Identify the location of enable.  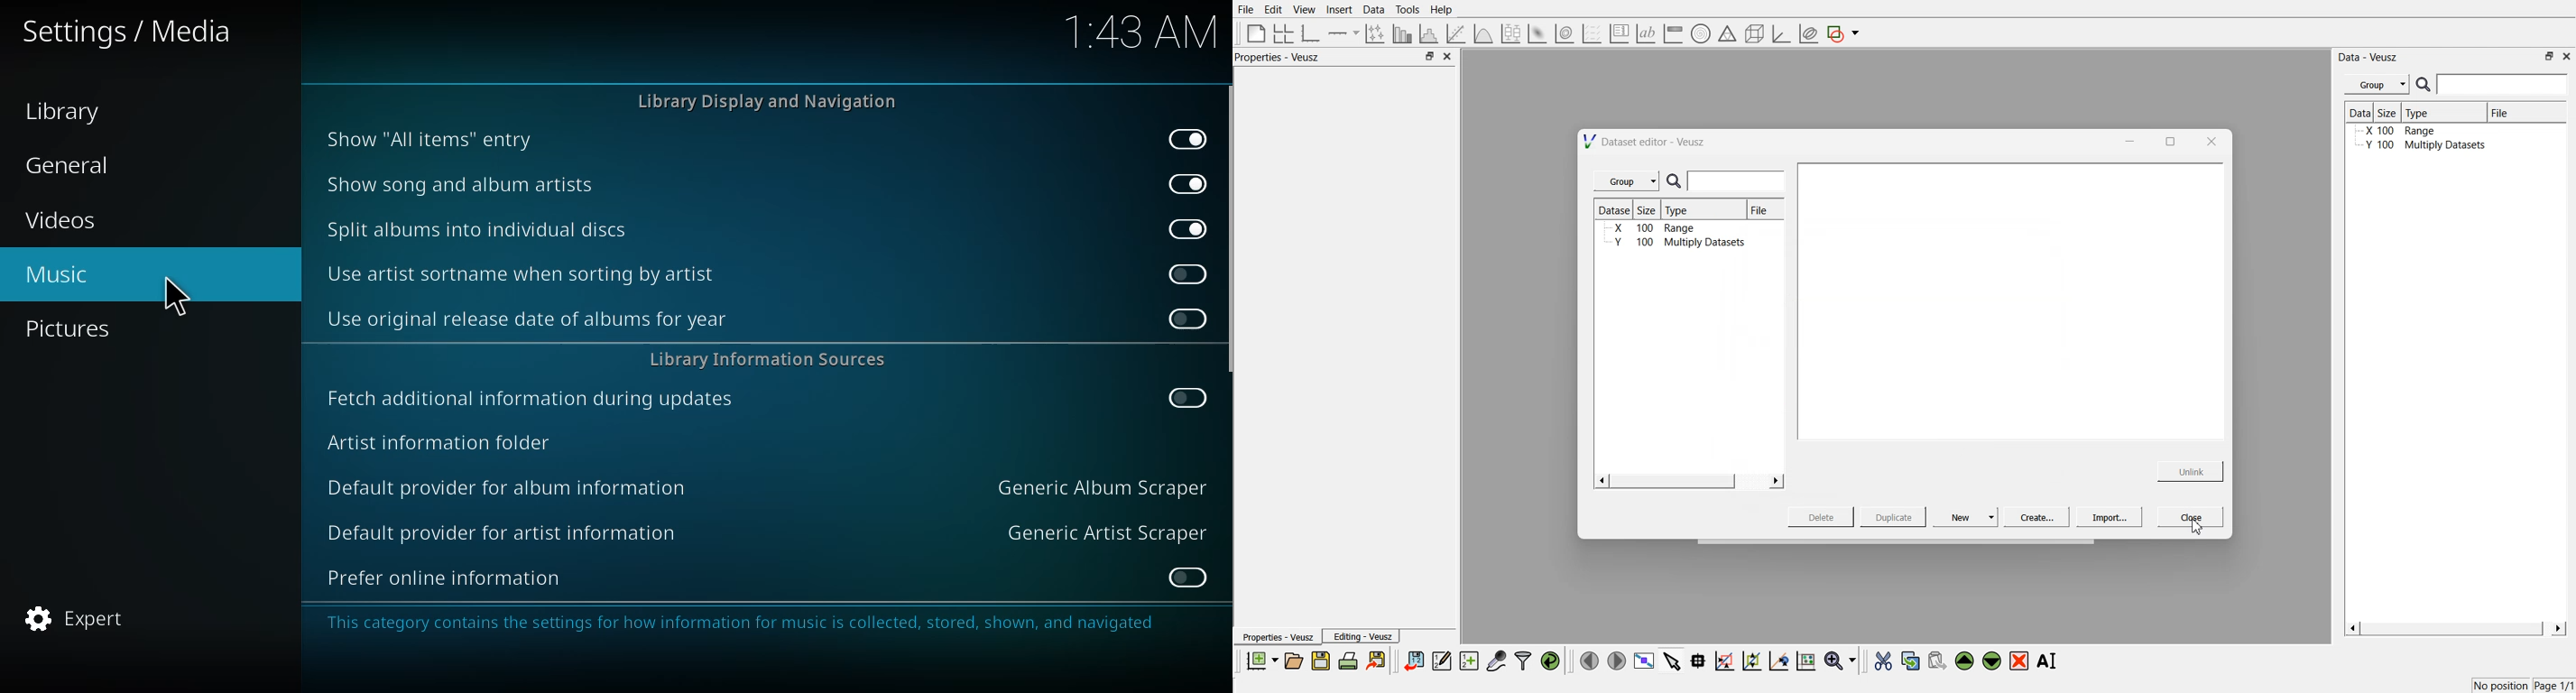
(1186, 319).